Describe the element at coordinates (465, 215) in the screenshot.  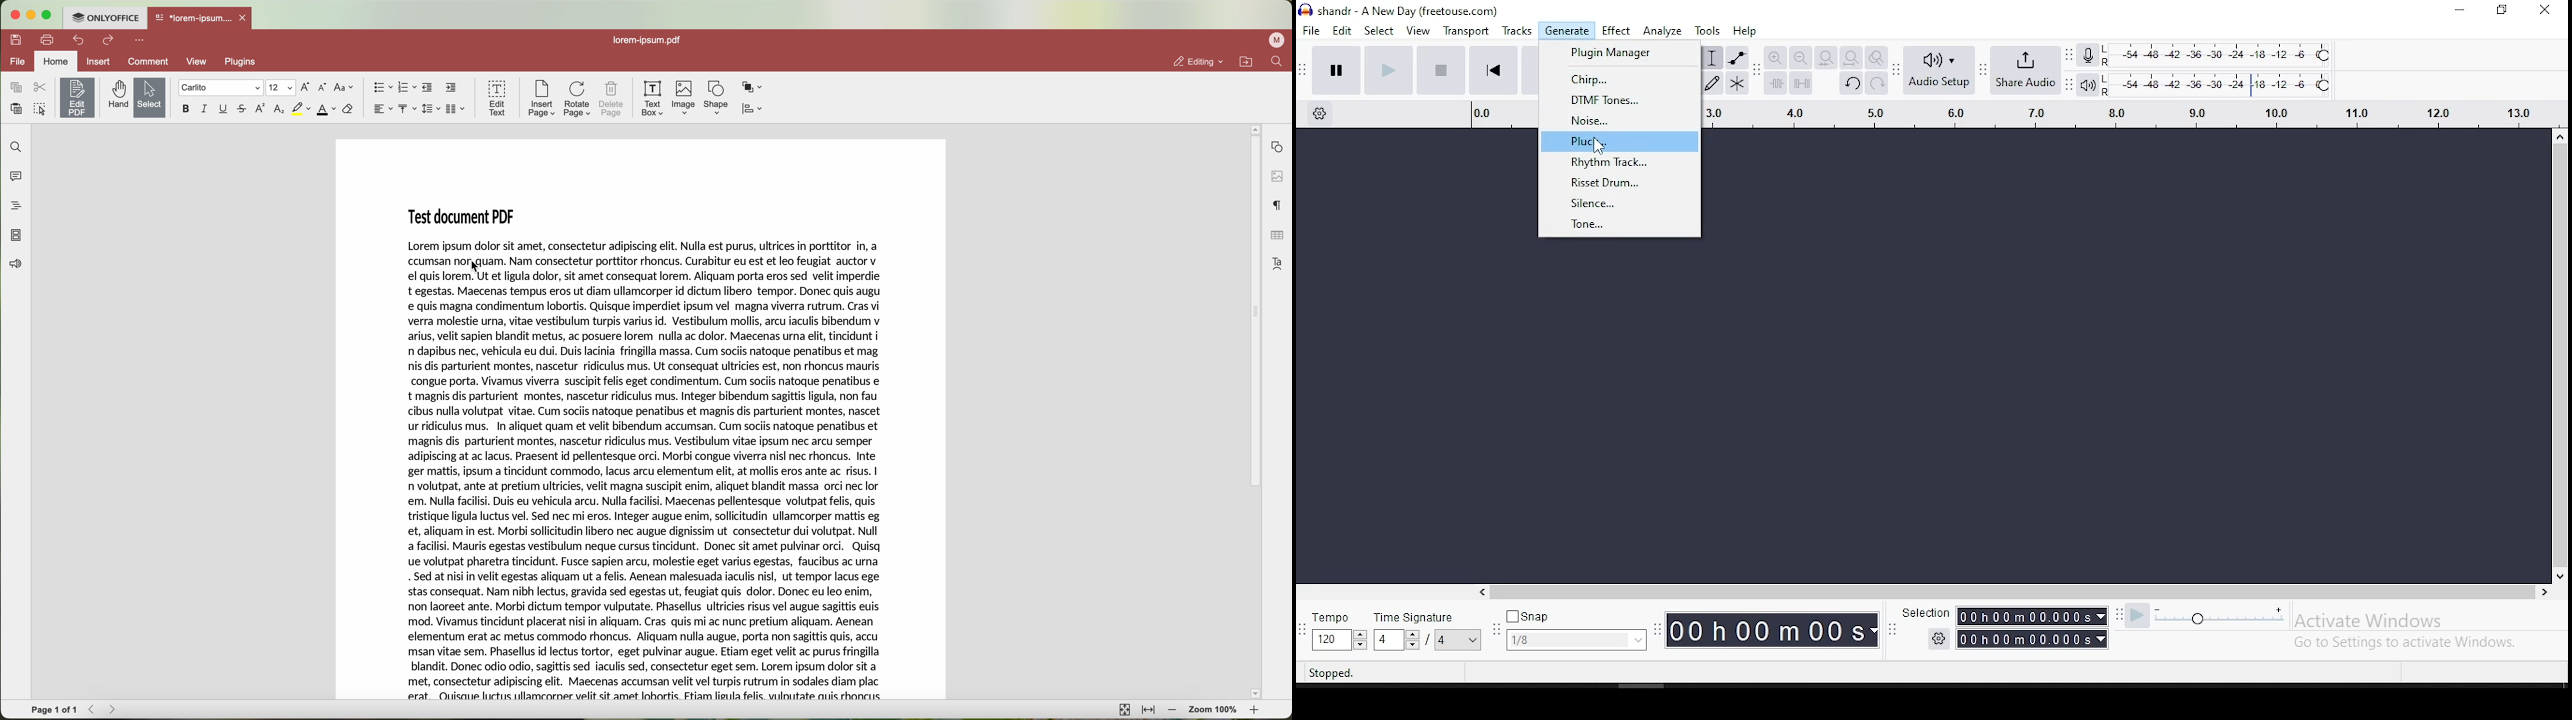
I see `Test document PDF` at that location.